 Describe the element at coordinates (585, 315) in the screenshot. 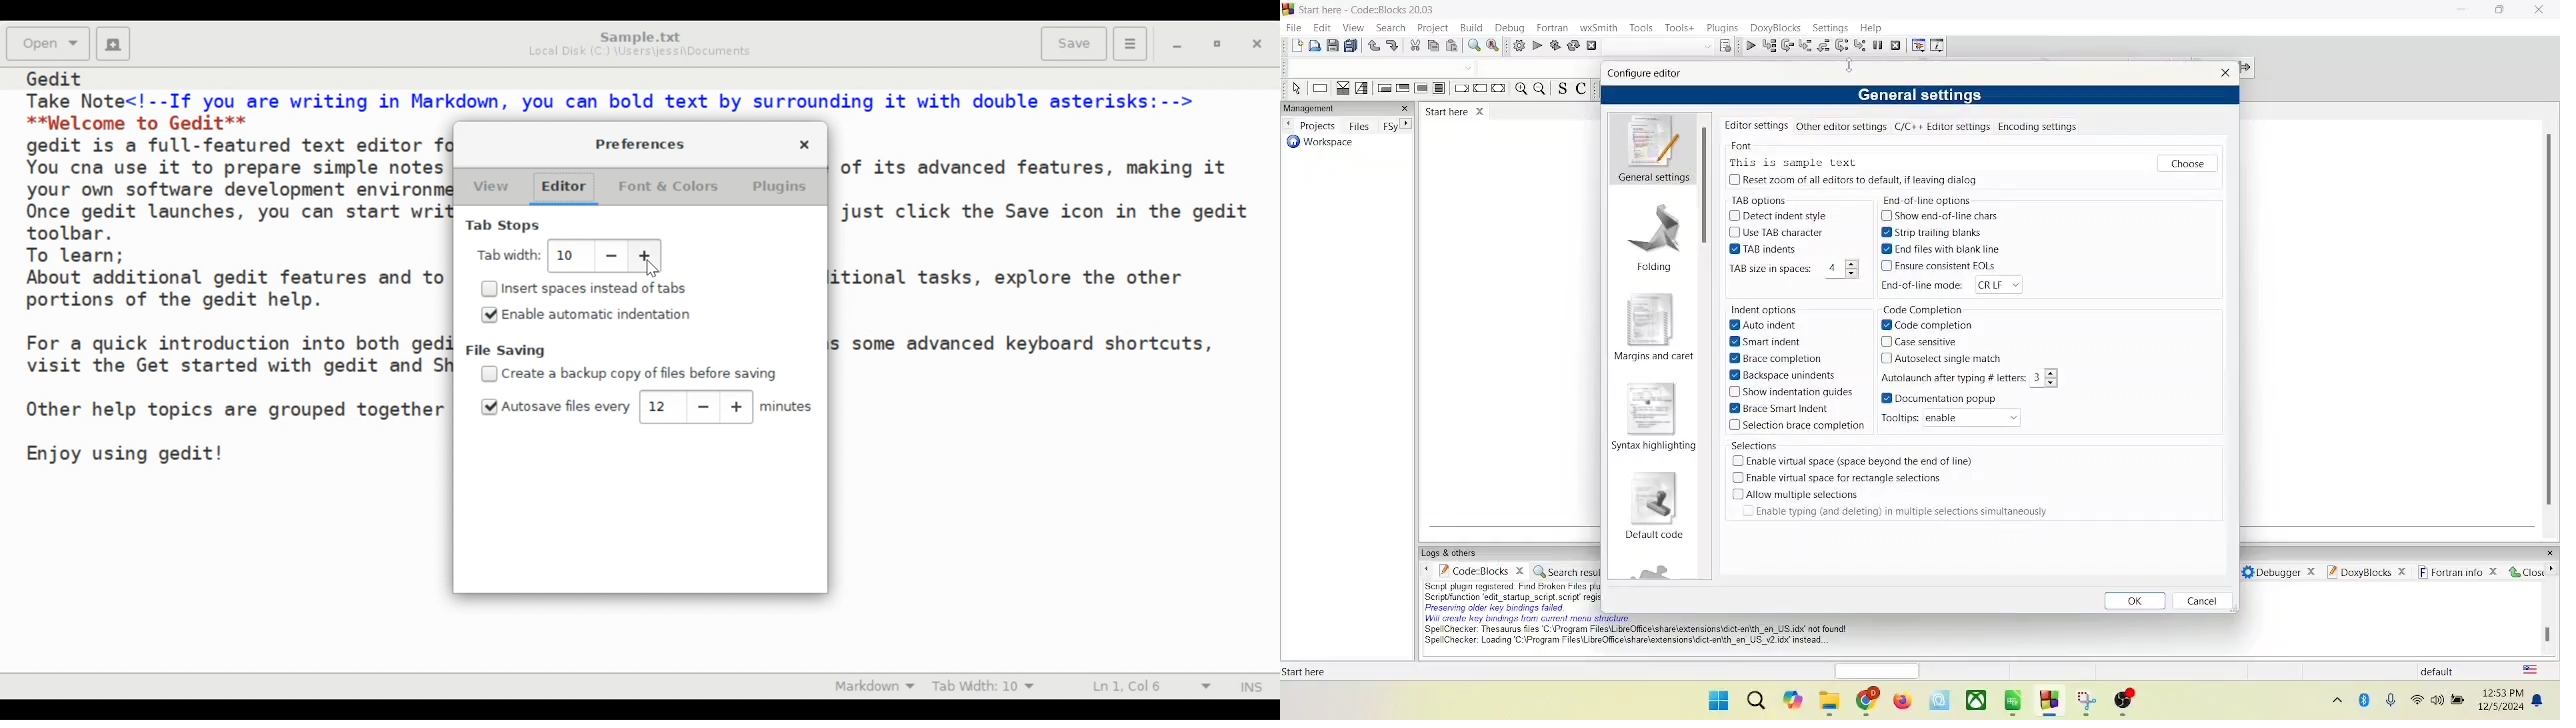

I see `(un)select Enable automatic indentation` at that location.